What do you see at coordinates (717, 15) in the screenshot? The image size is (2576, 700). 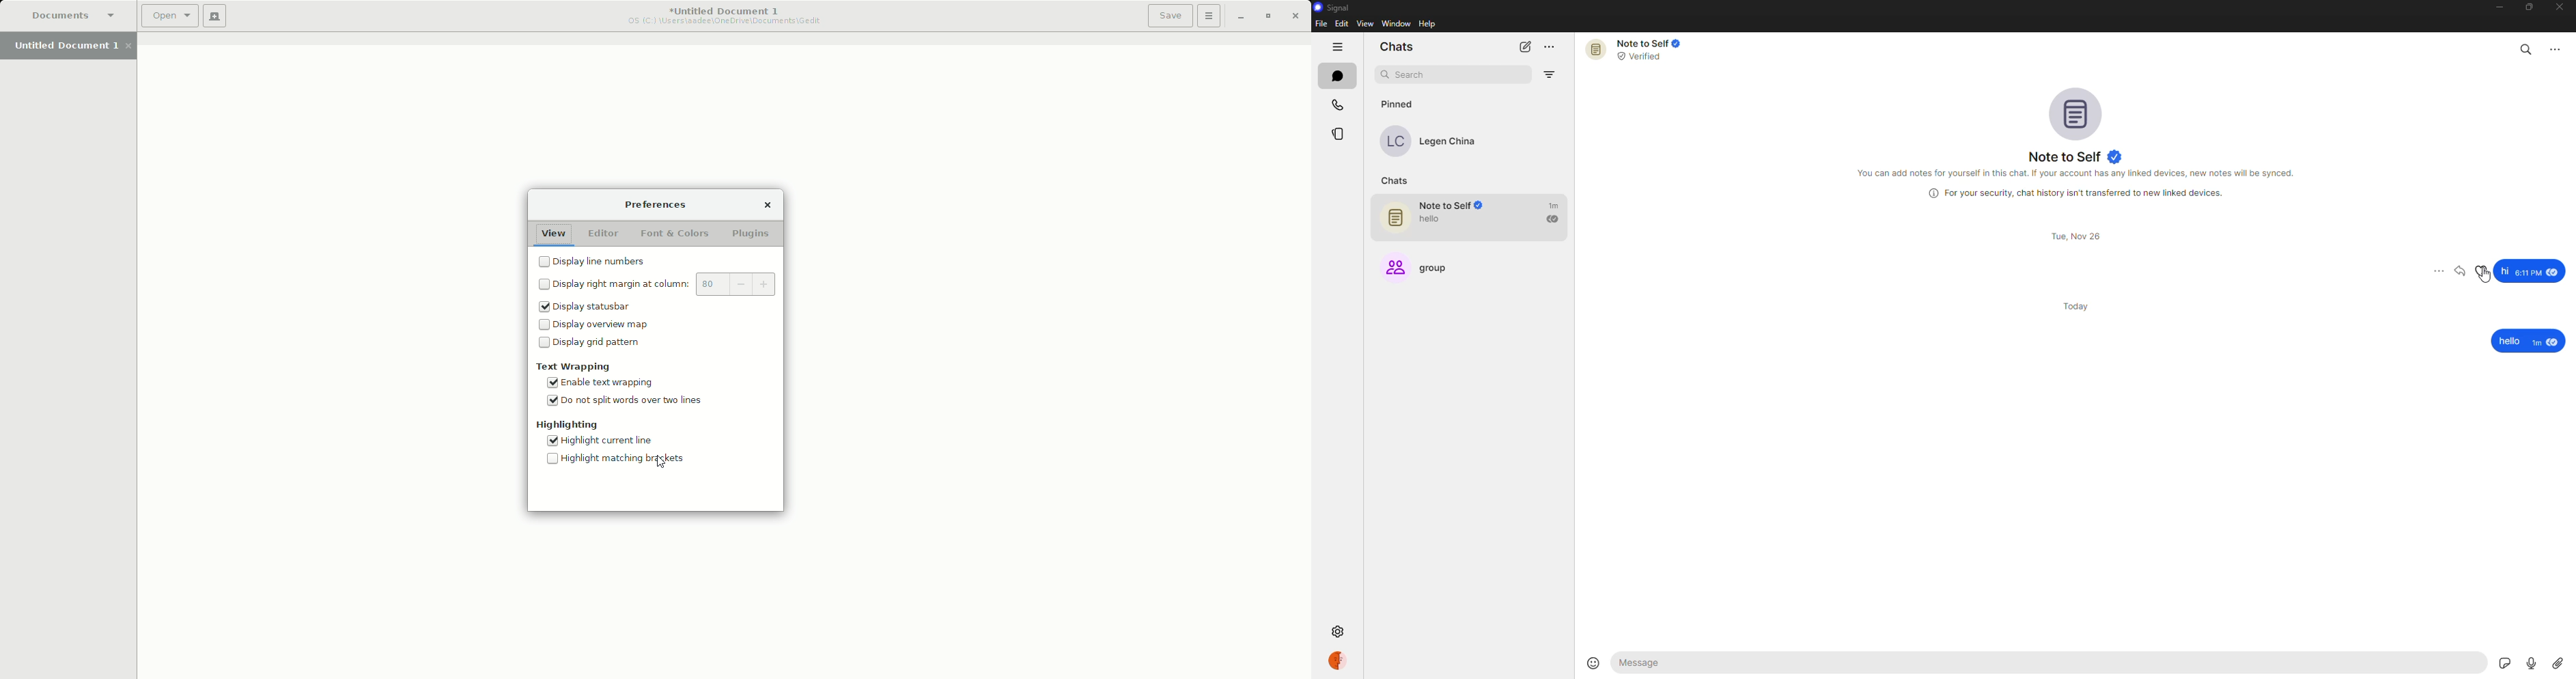 I see `Untitled Document` at bounding box center [717, 15].